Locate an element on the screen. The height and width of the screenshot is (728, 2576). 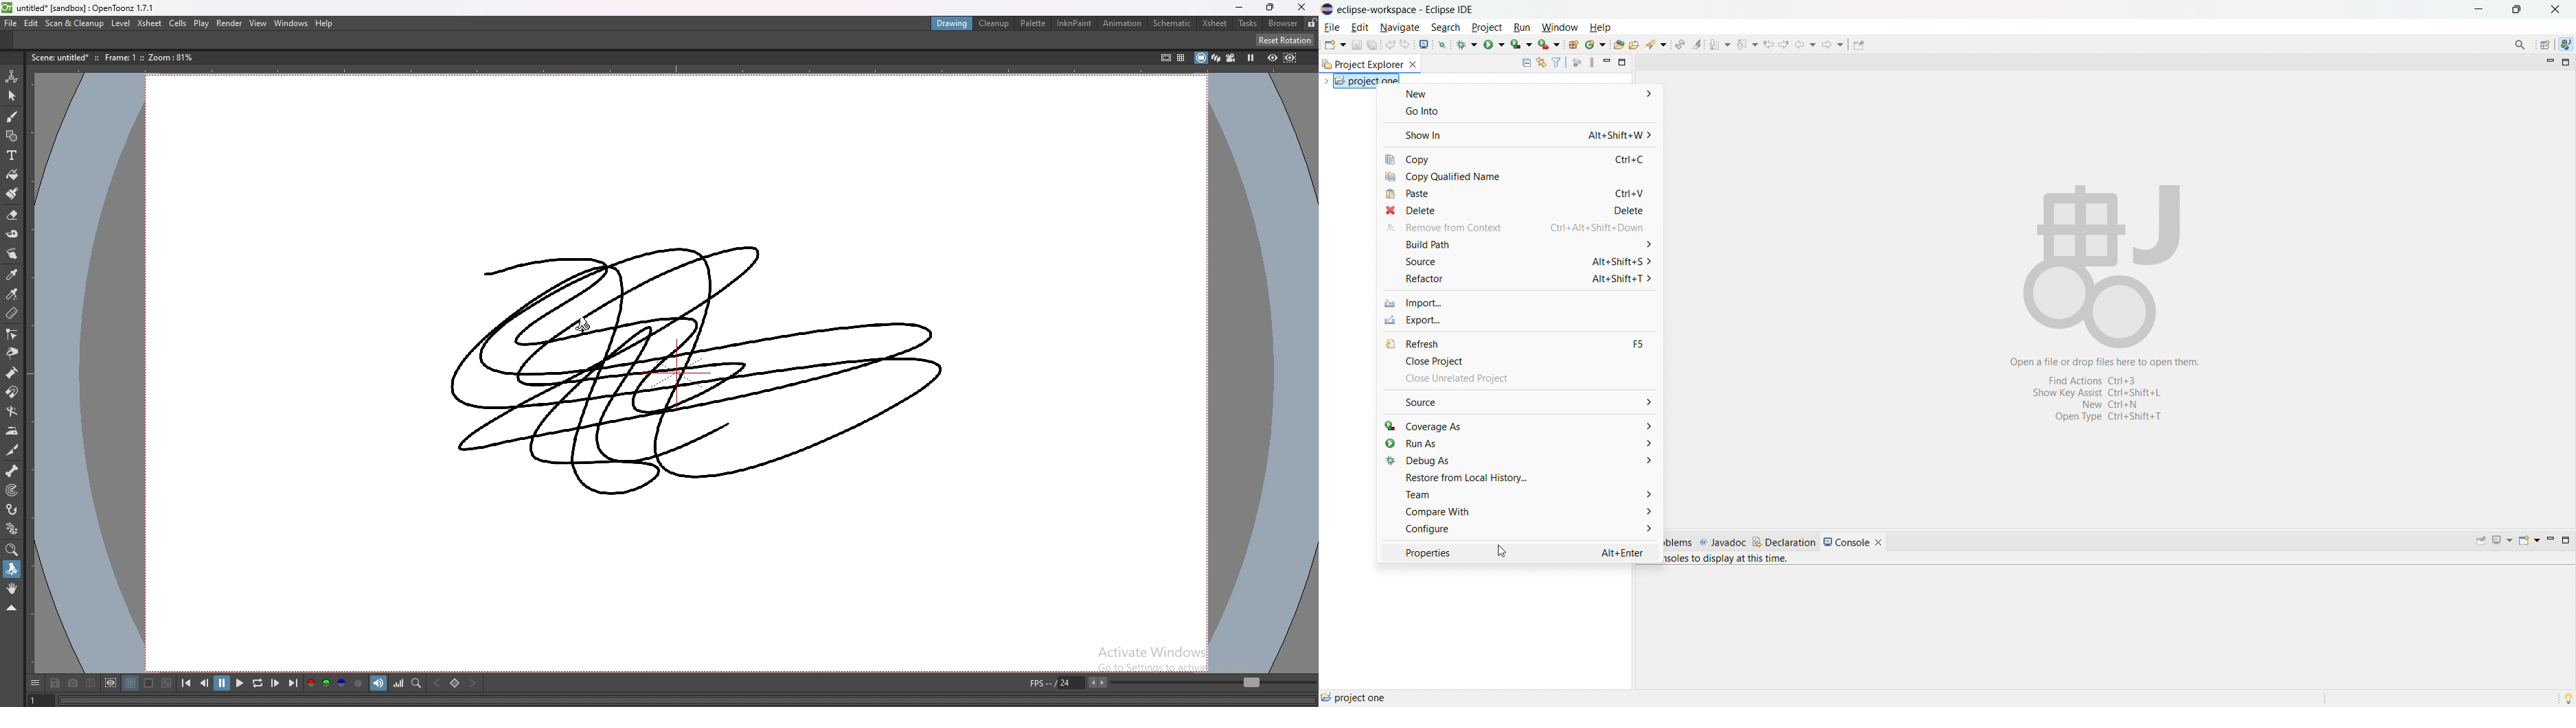
xsheet is located at coordinates (1216, 23).